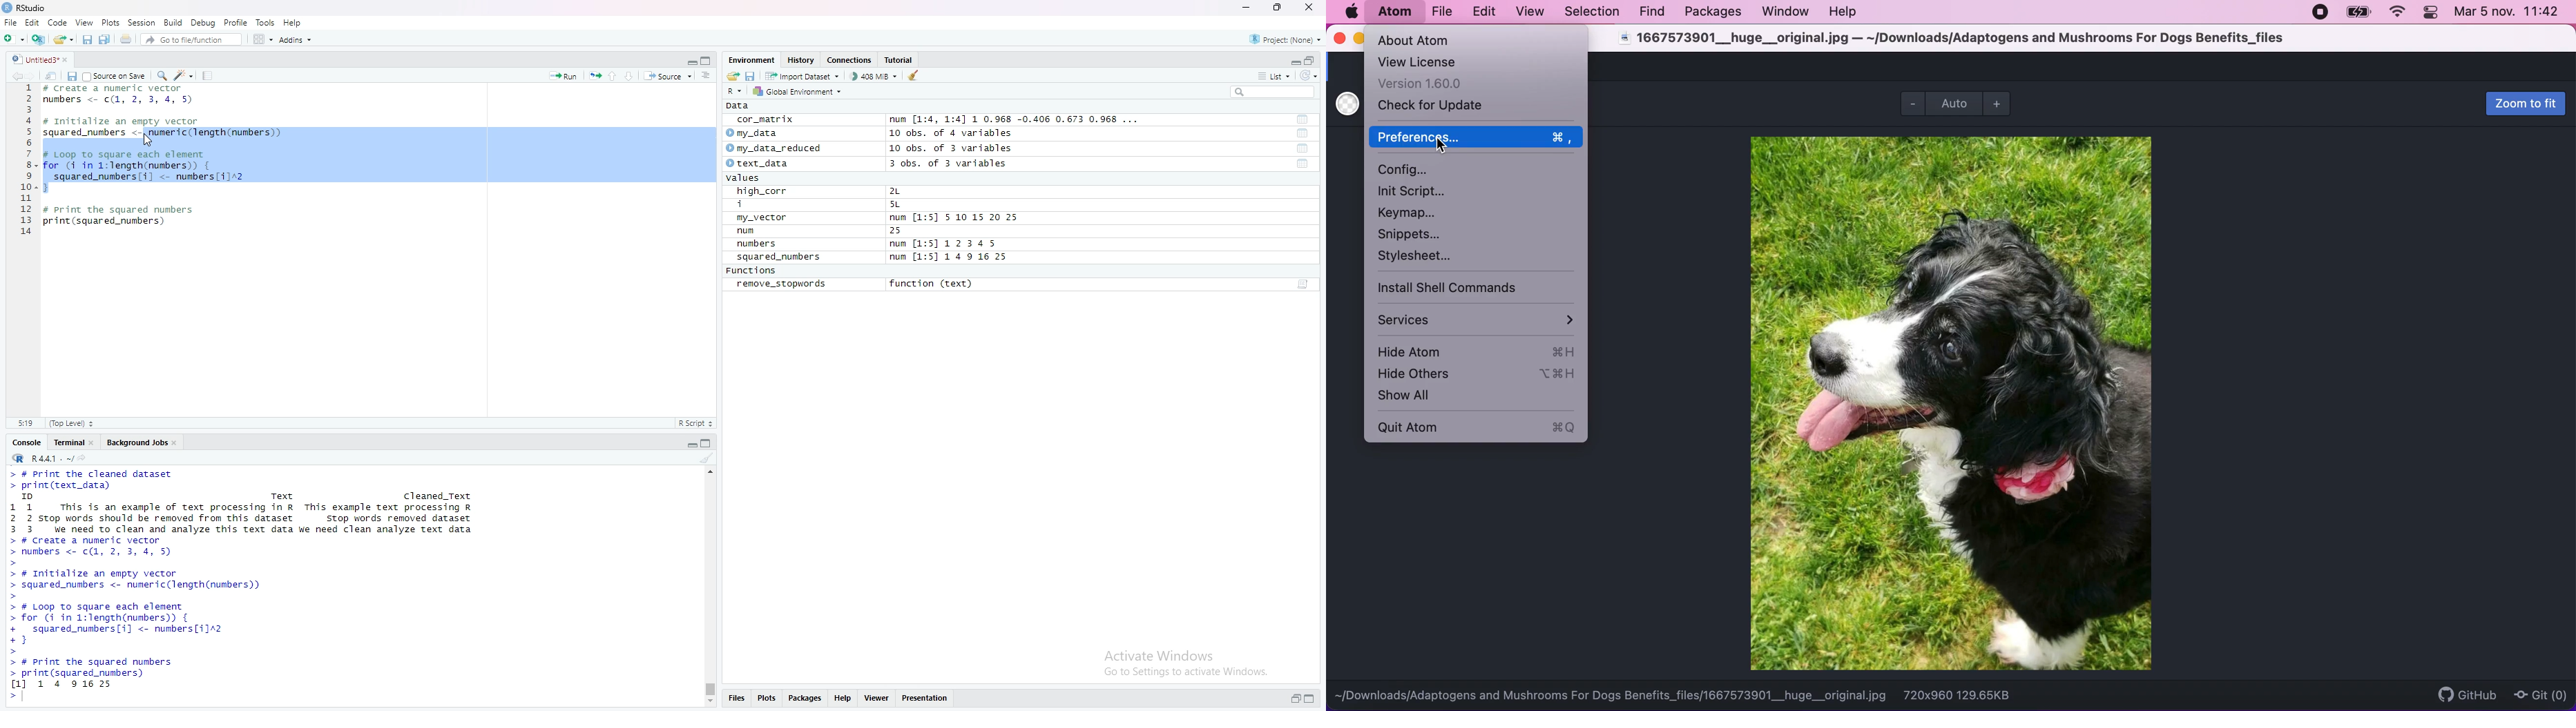  What do you see at coordinates (110, 22) in the screenshot?
I see `Plots` at bounding box center [110, 22].